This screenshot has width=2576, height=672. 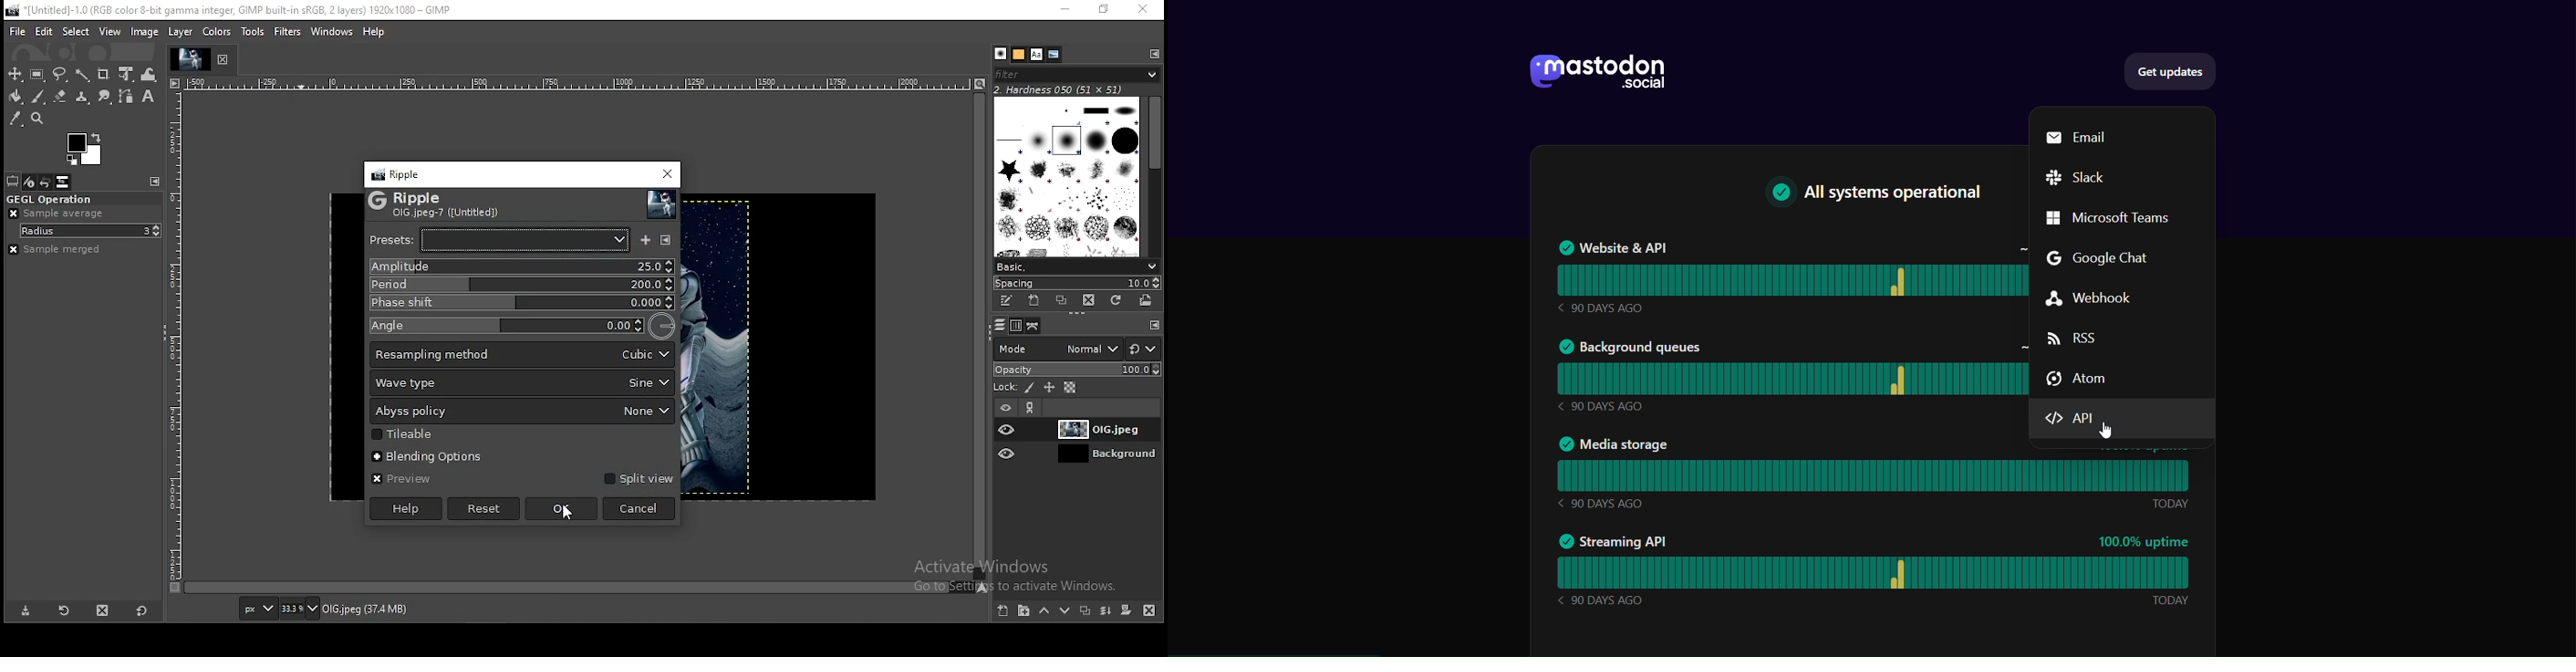 I want to click on split view, so click(x=639, y=477).